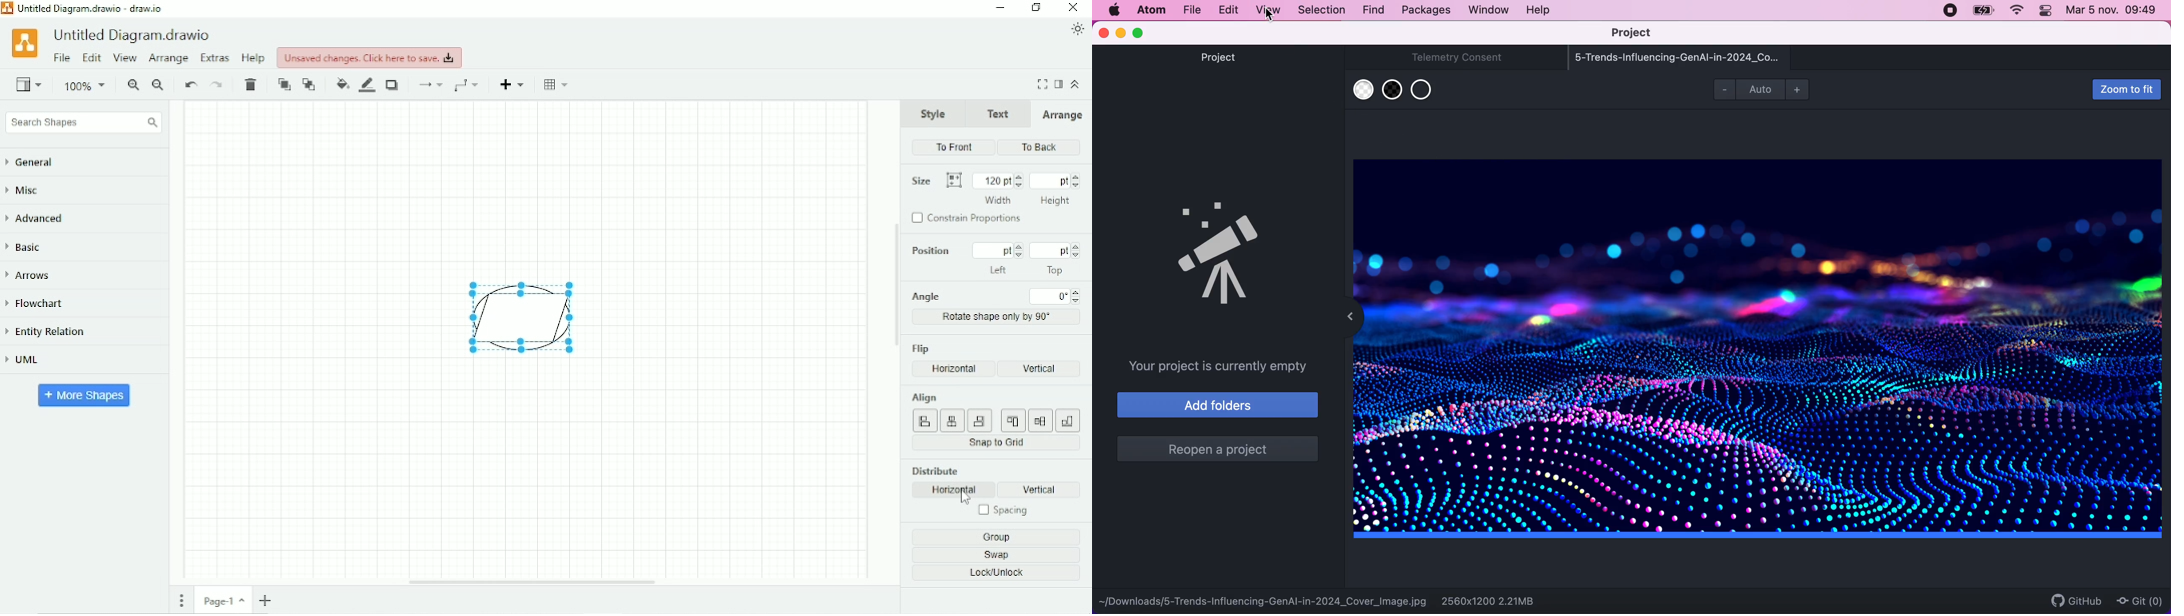  Describe the element at coordinates (1153, 12) in the screenshot. I see `atom` at that location.